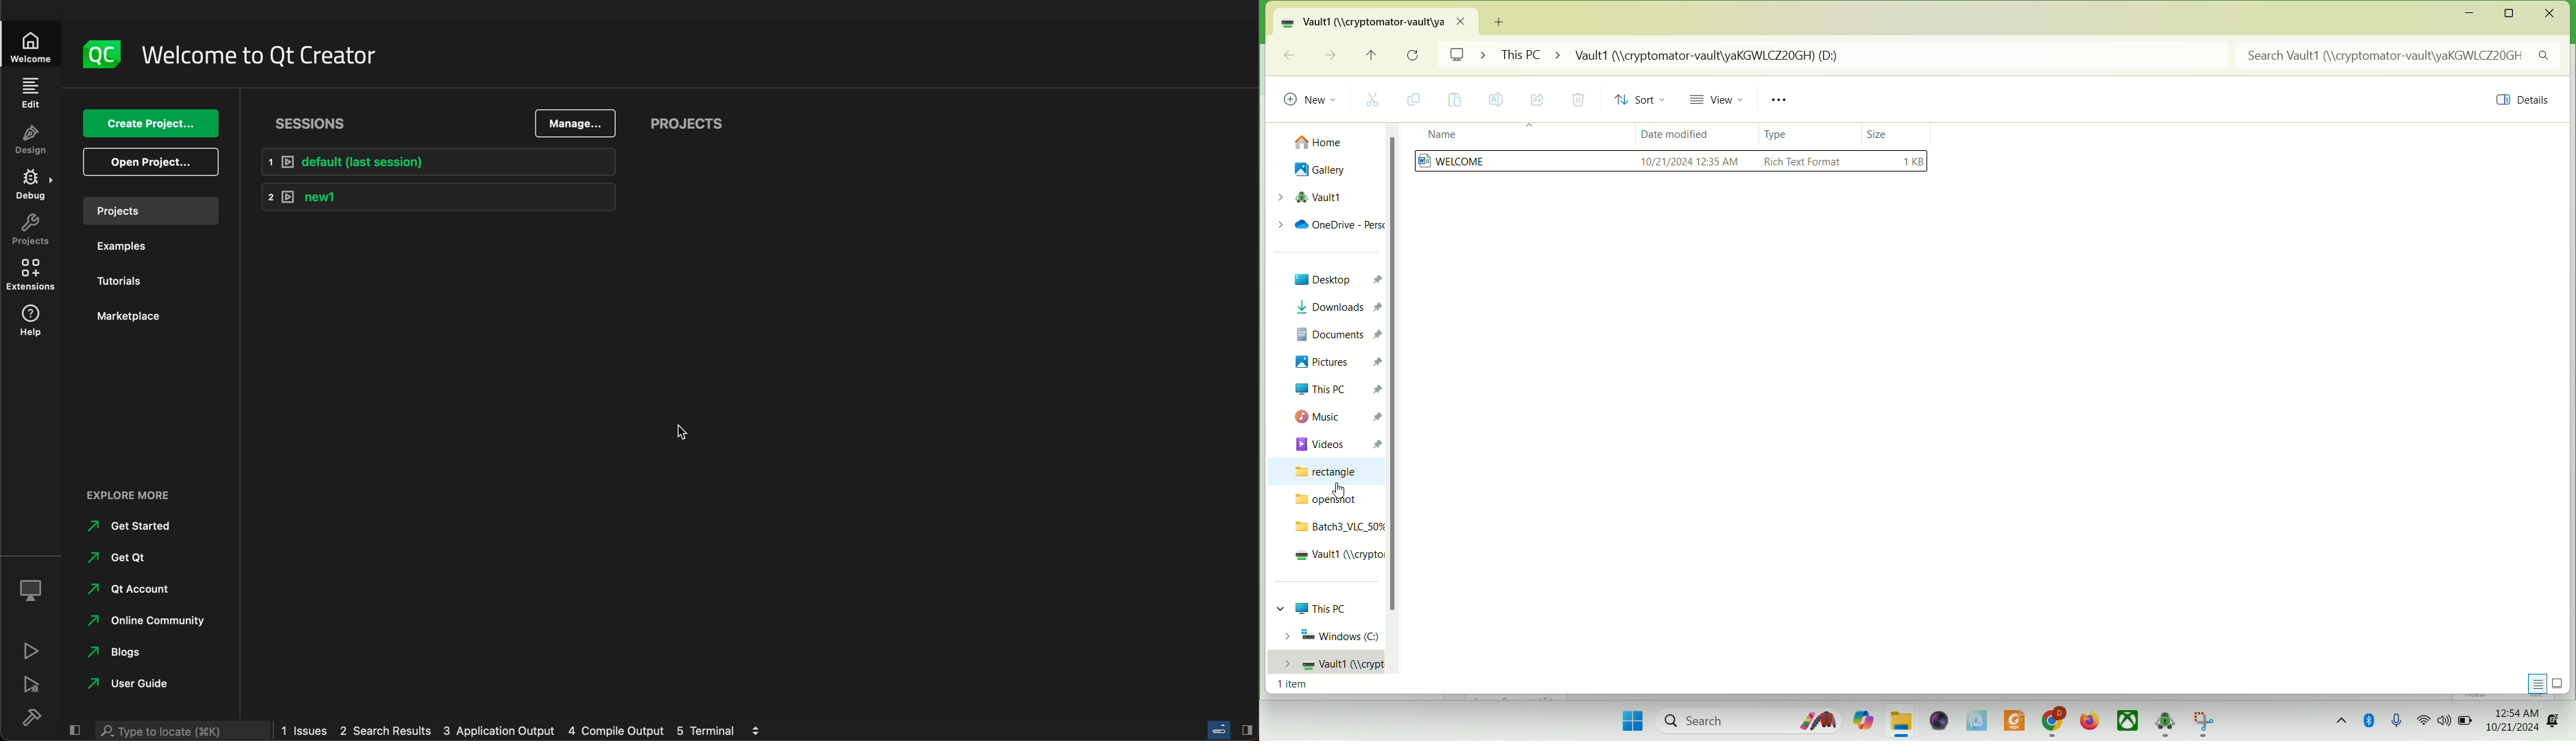 The image size is (2576, 756). Describe the element at coordinates (33, 649) in the screenshot. I see `run` at that location.